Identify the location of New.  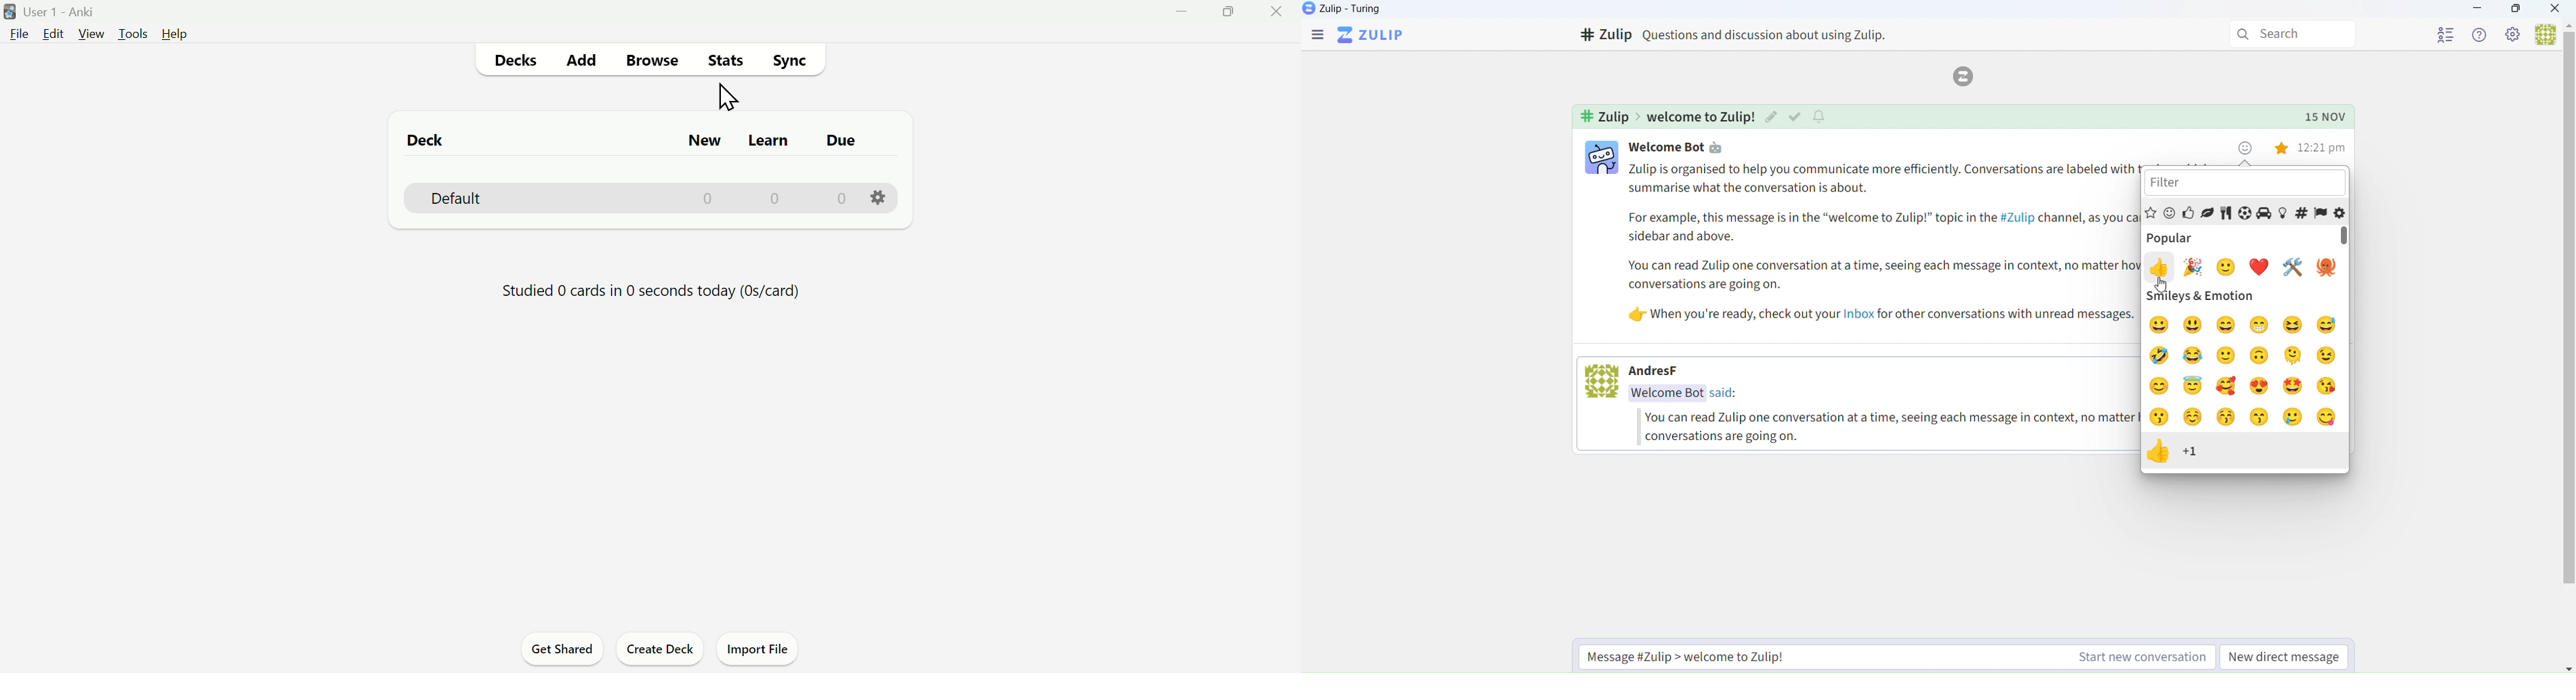
(707, 140).